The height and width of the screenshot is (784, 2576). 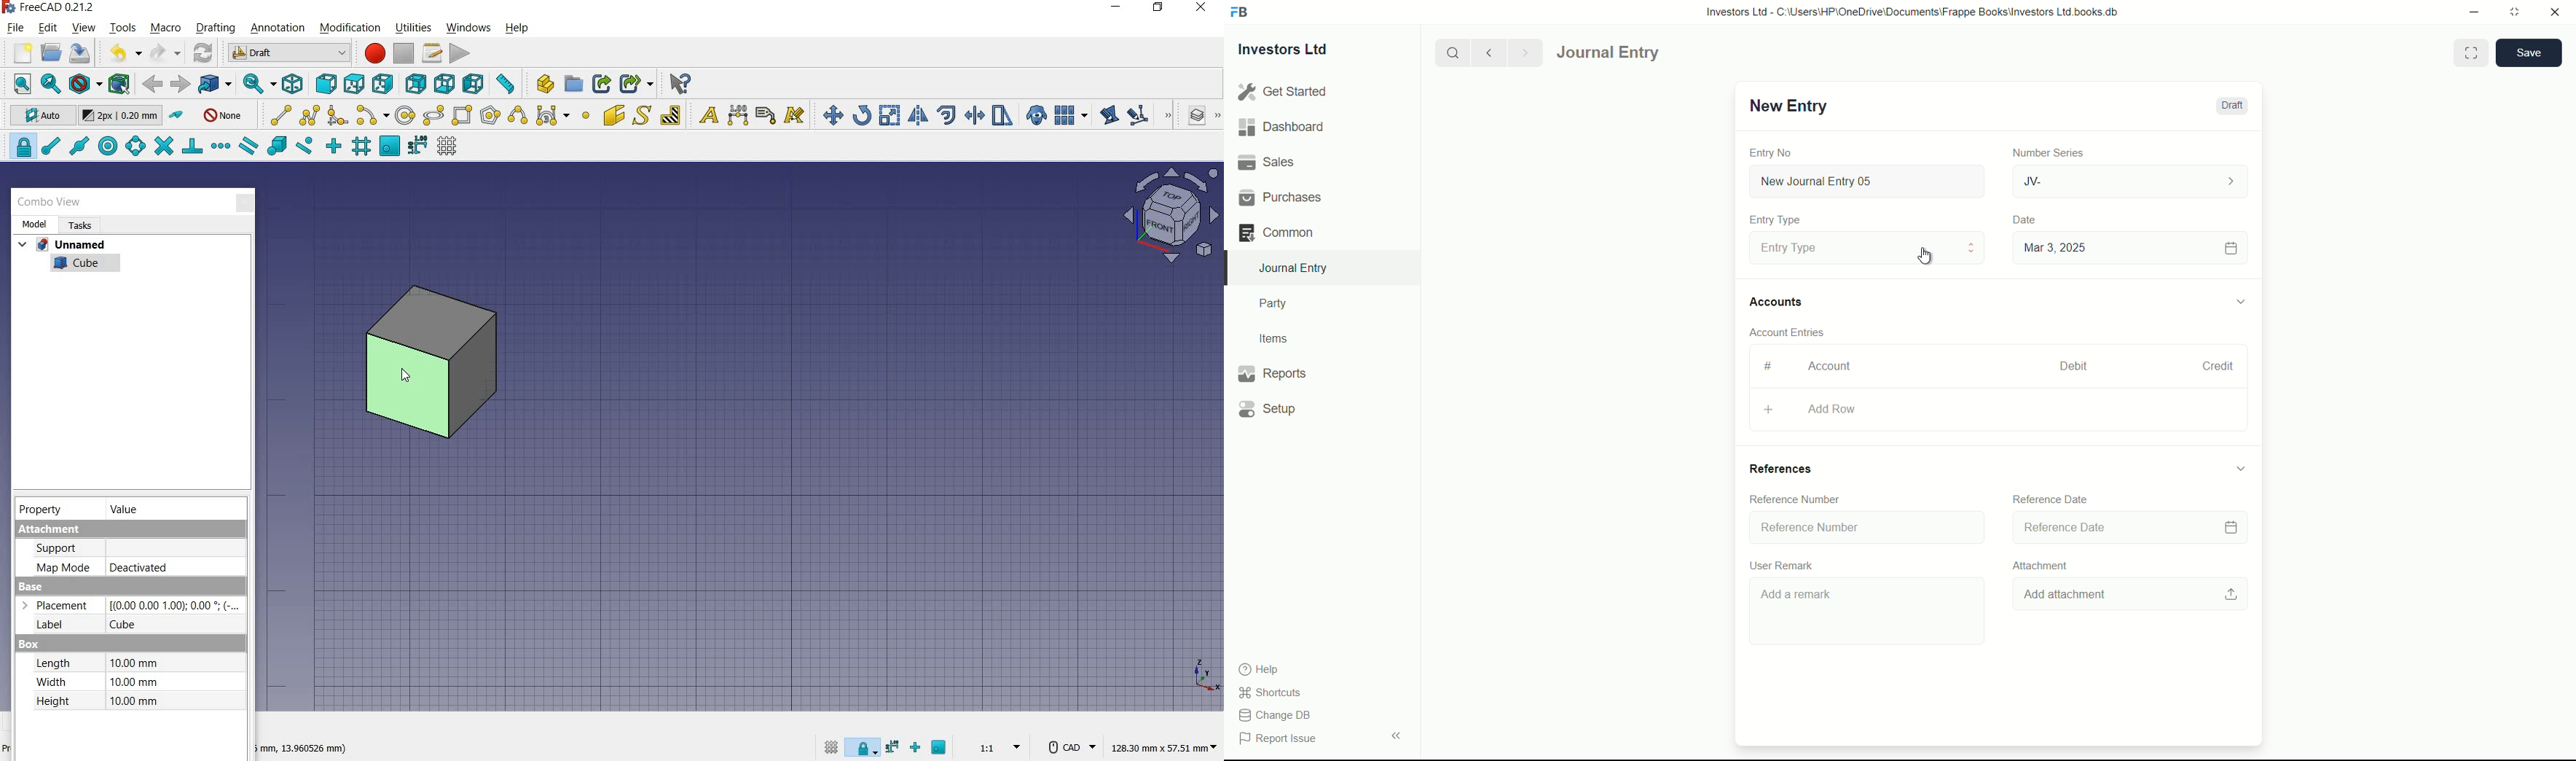 What do you see at coordinates (178, 116) in the screenshot?
I see `toggle construction mode` at bounding box center [178, 116].